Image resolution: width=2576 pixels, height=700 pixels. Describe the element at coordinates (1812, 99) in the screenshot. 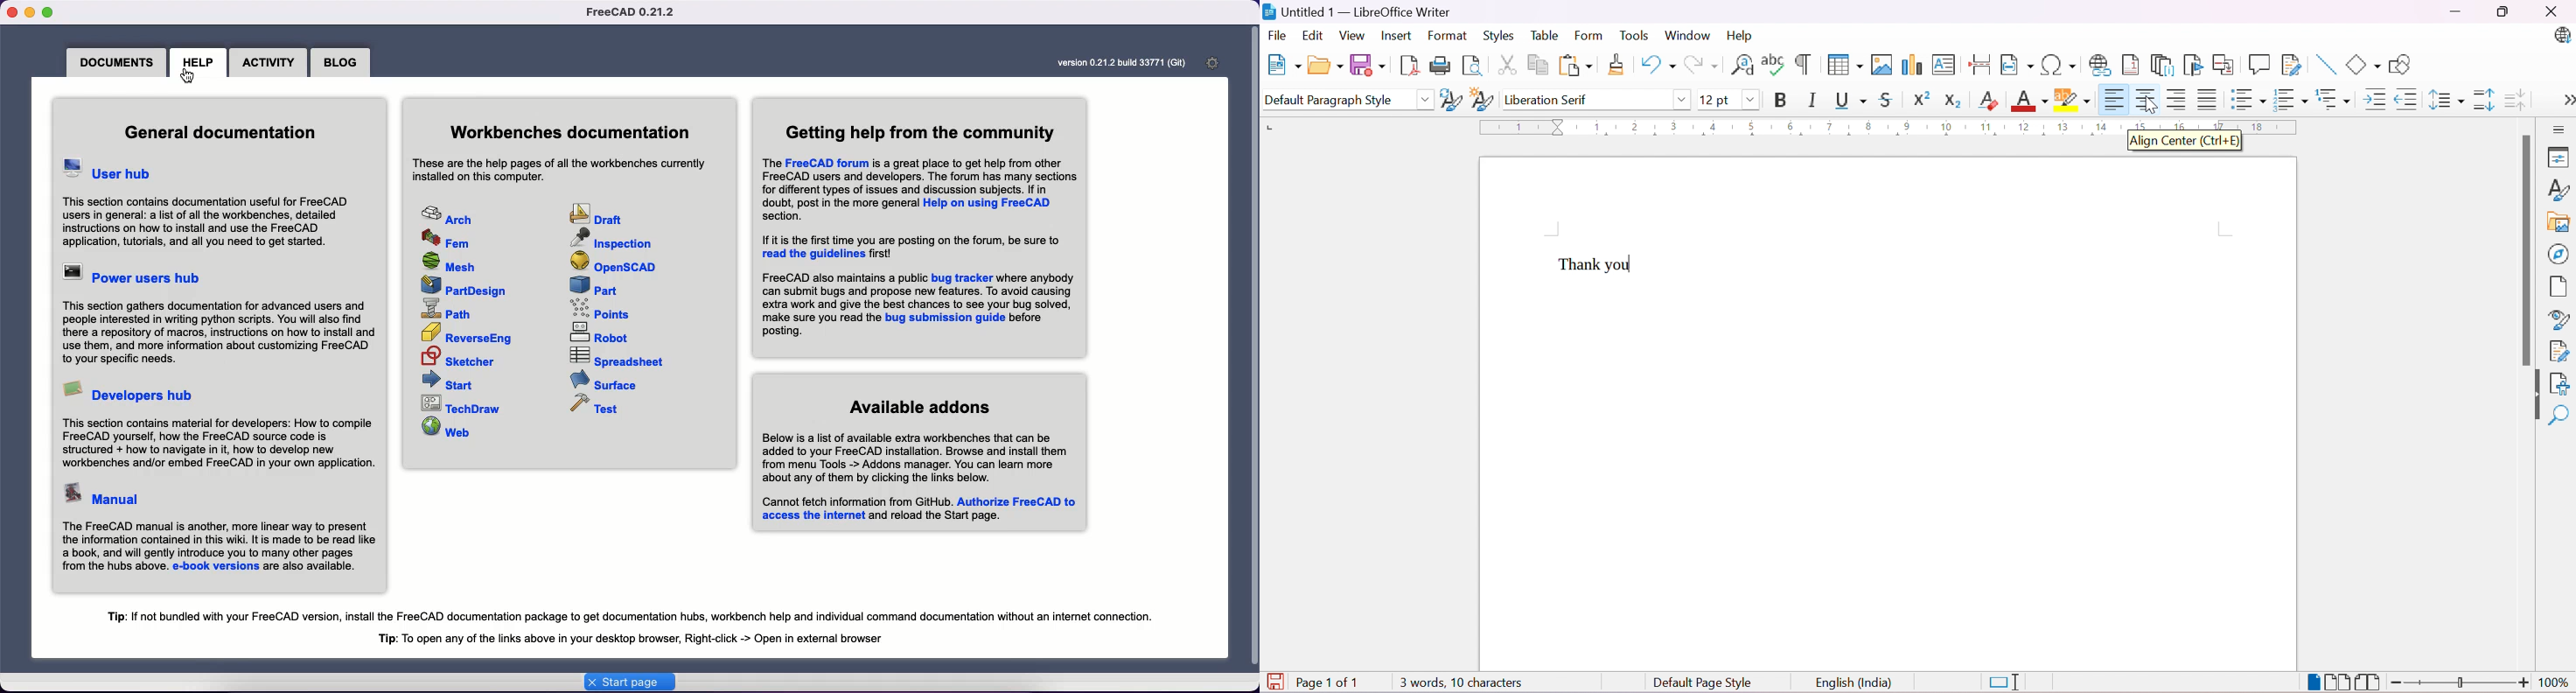

I see `Italic` at that location.